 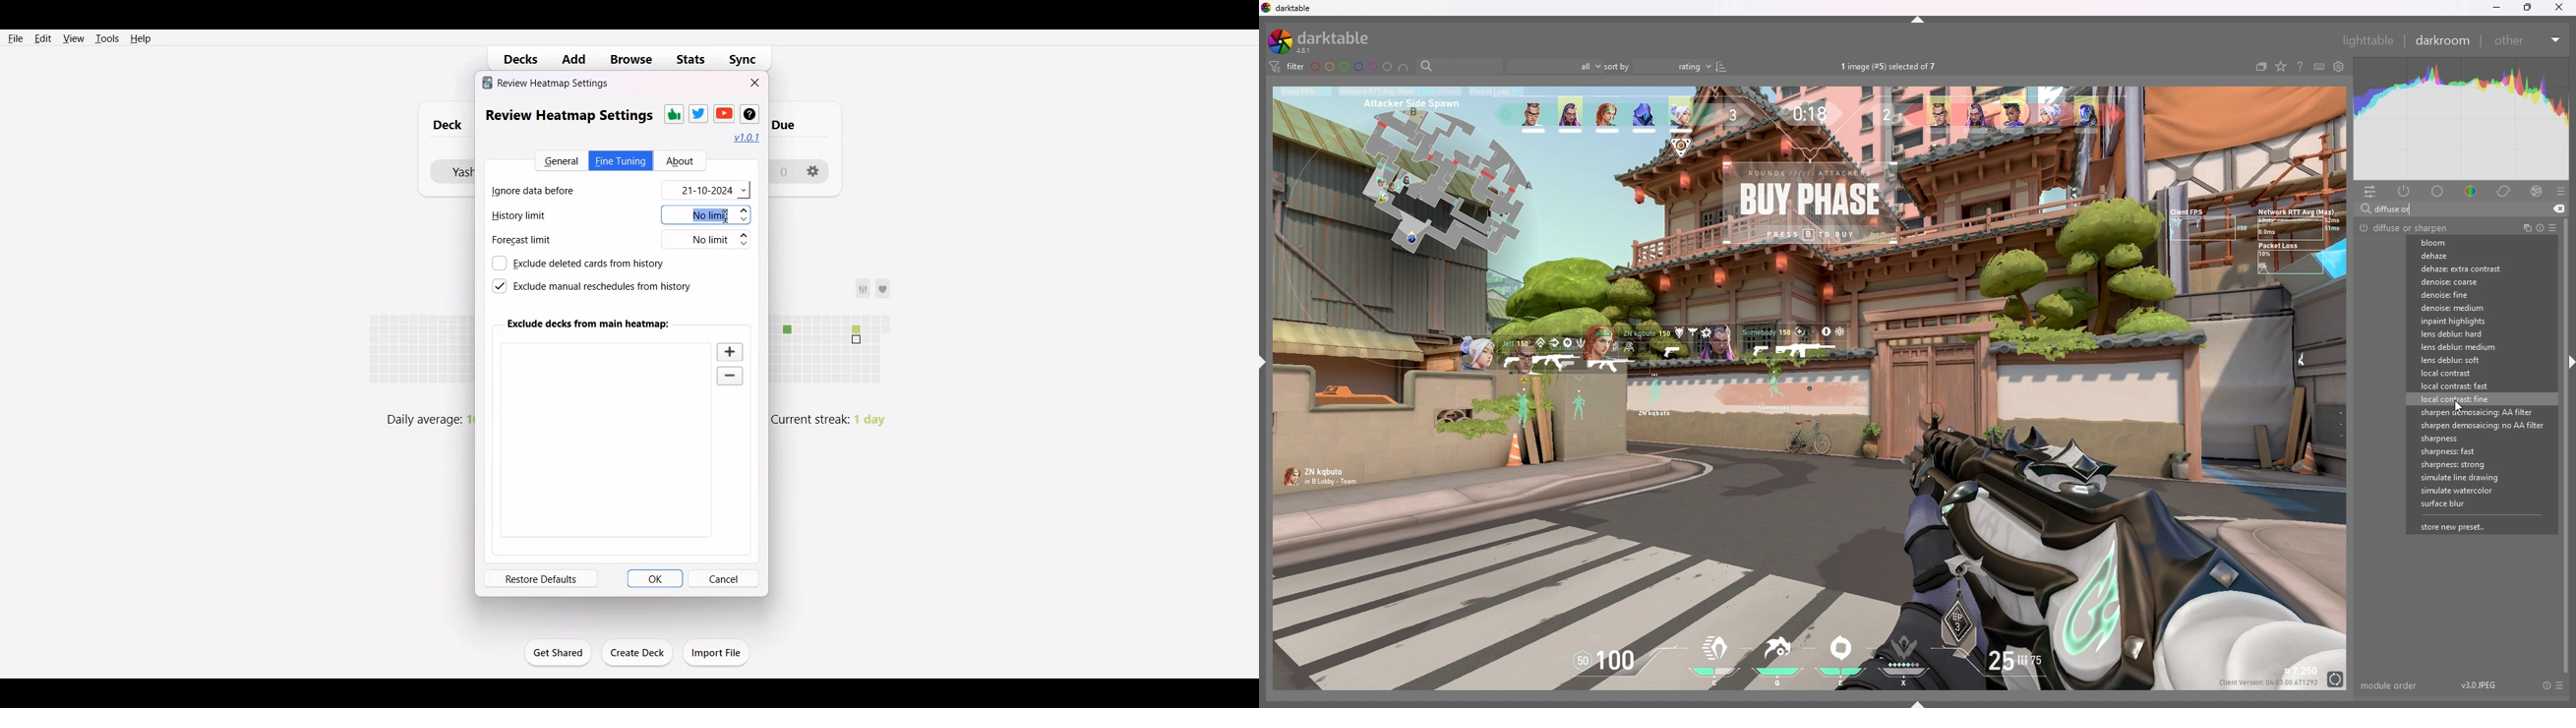 I want to click on version, so click(x=2483, y=685).